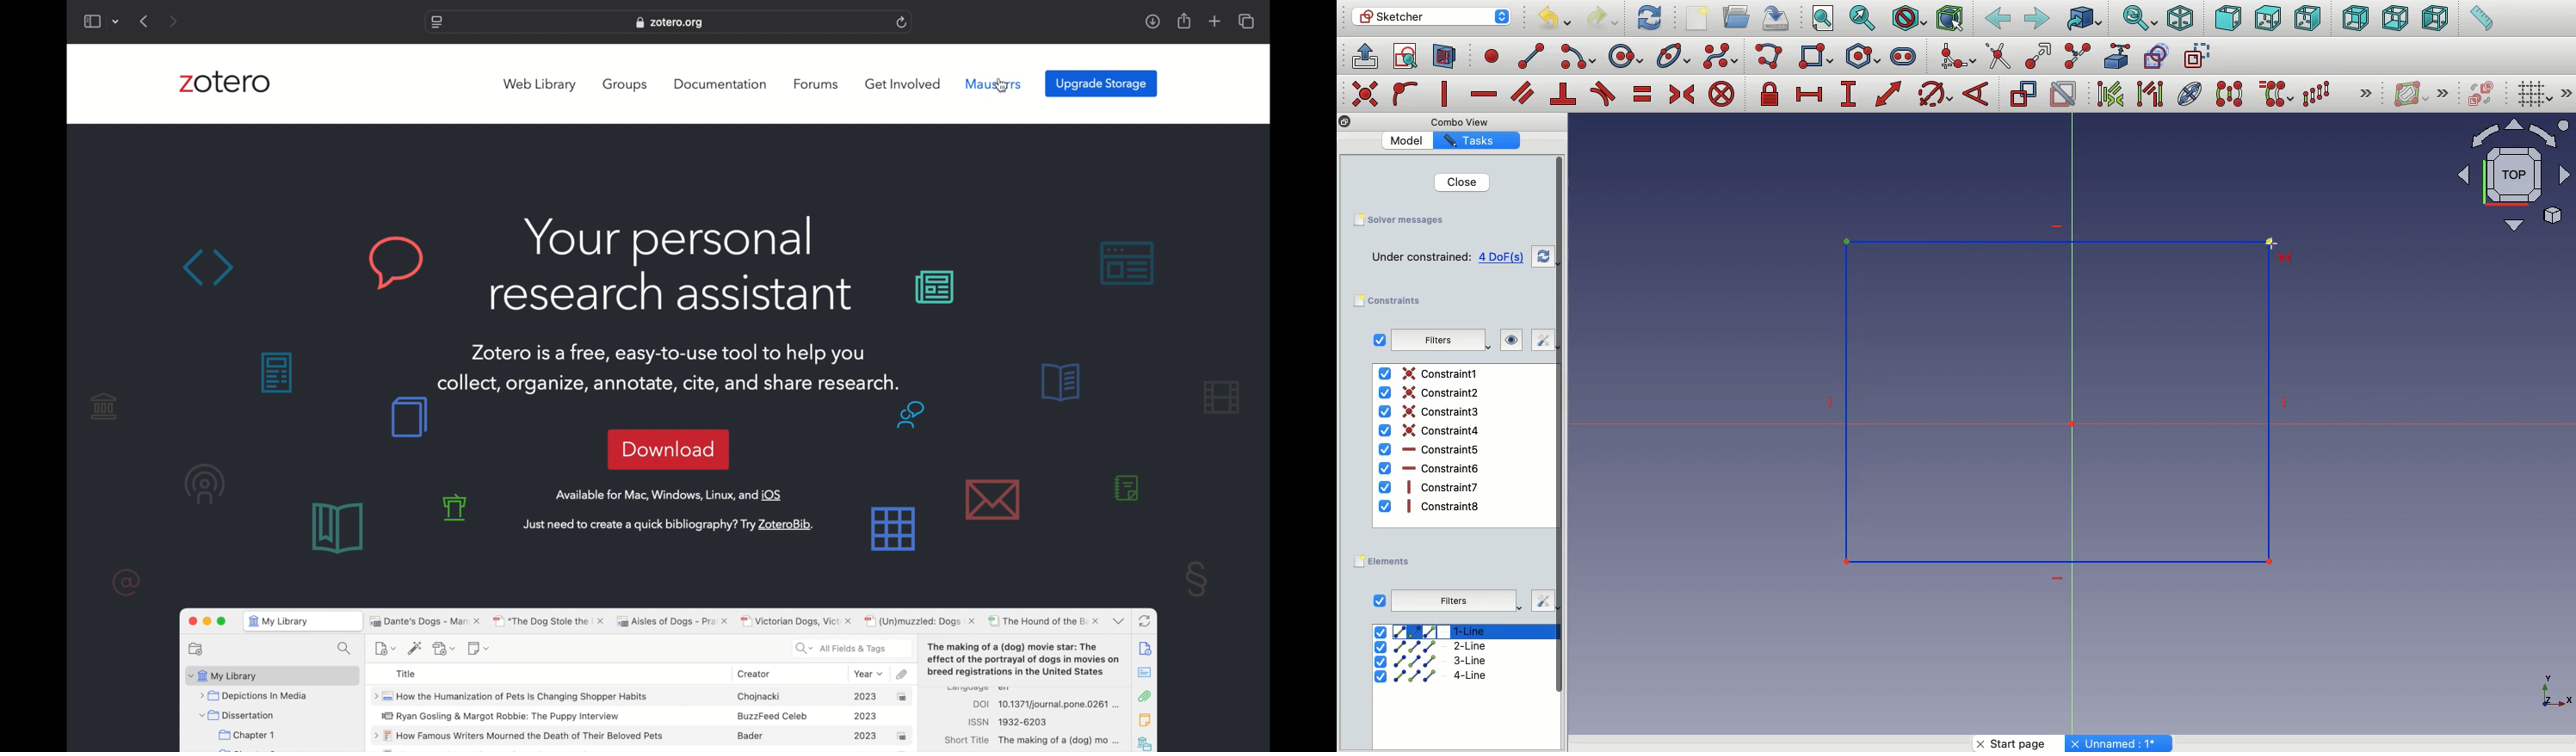 This screenshot has height=756, width=2576. I want to click on Selected associated geometry, so click(2148, 93).